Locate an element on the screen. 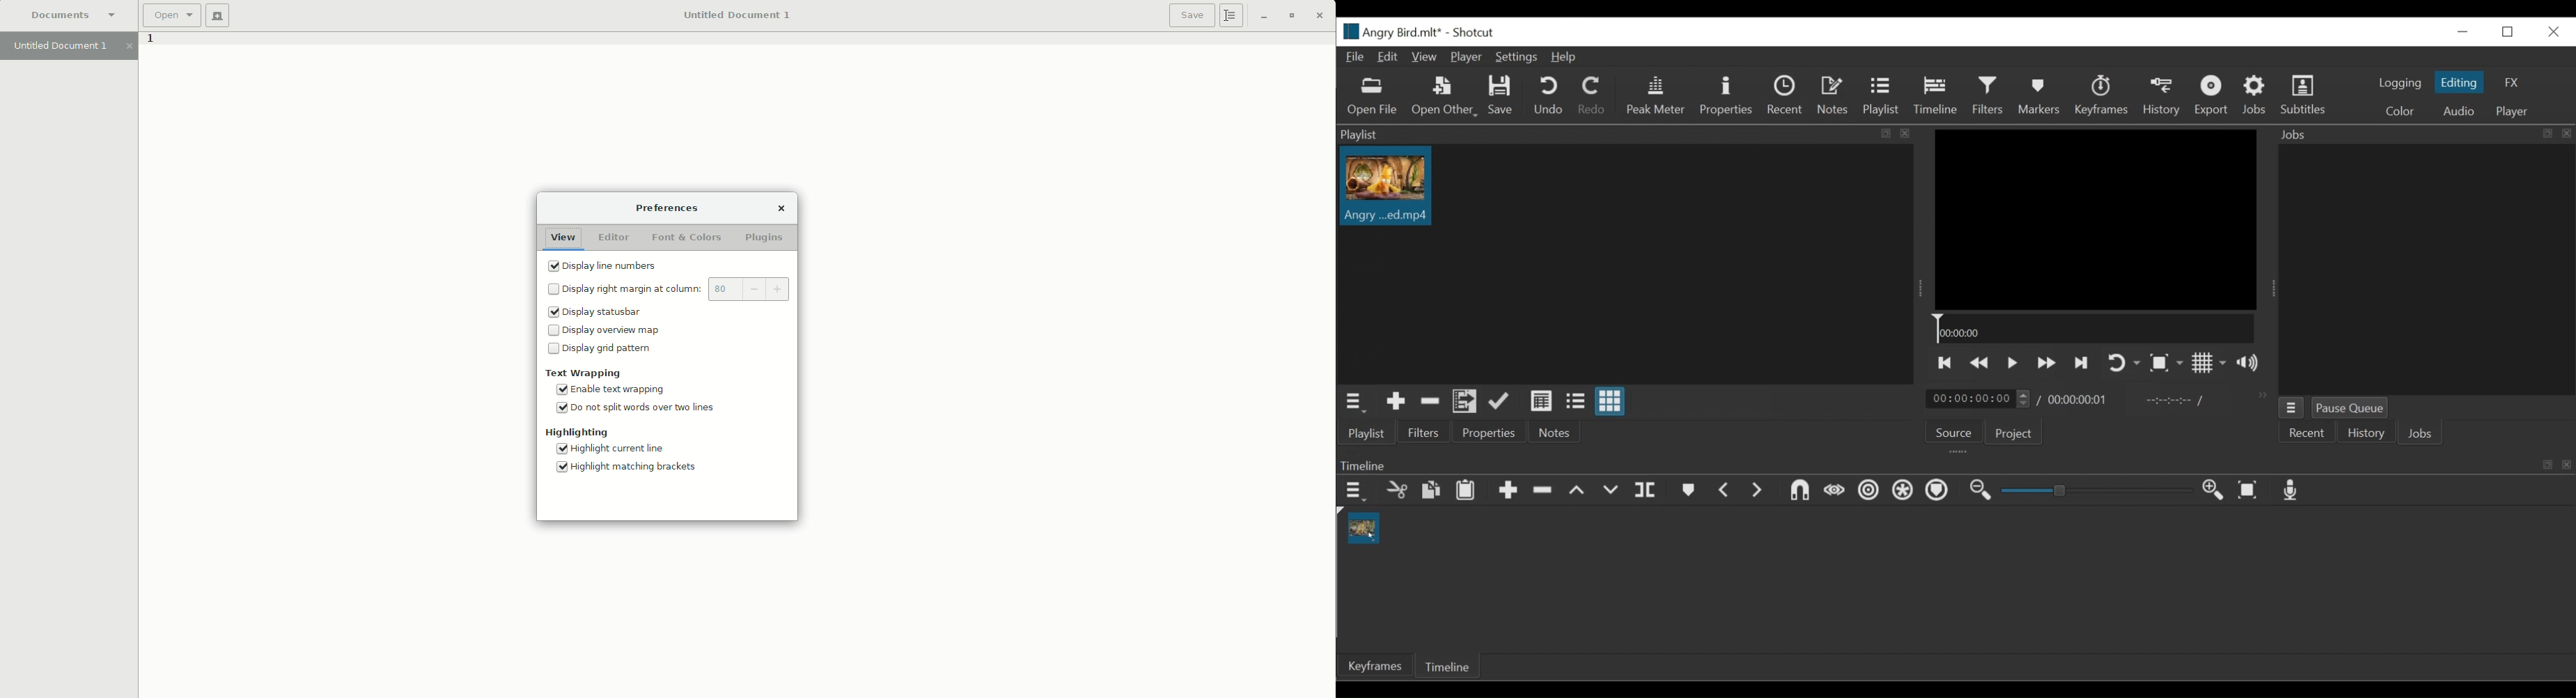  Toggle player on looping is located at coordinates (2123, 364).